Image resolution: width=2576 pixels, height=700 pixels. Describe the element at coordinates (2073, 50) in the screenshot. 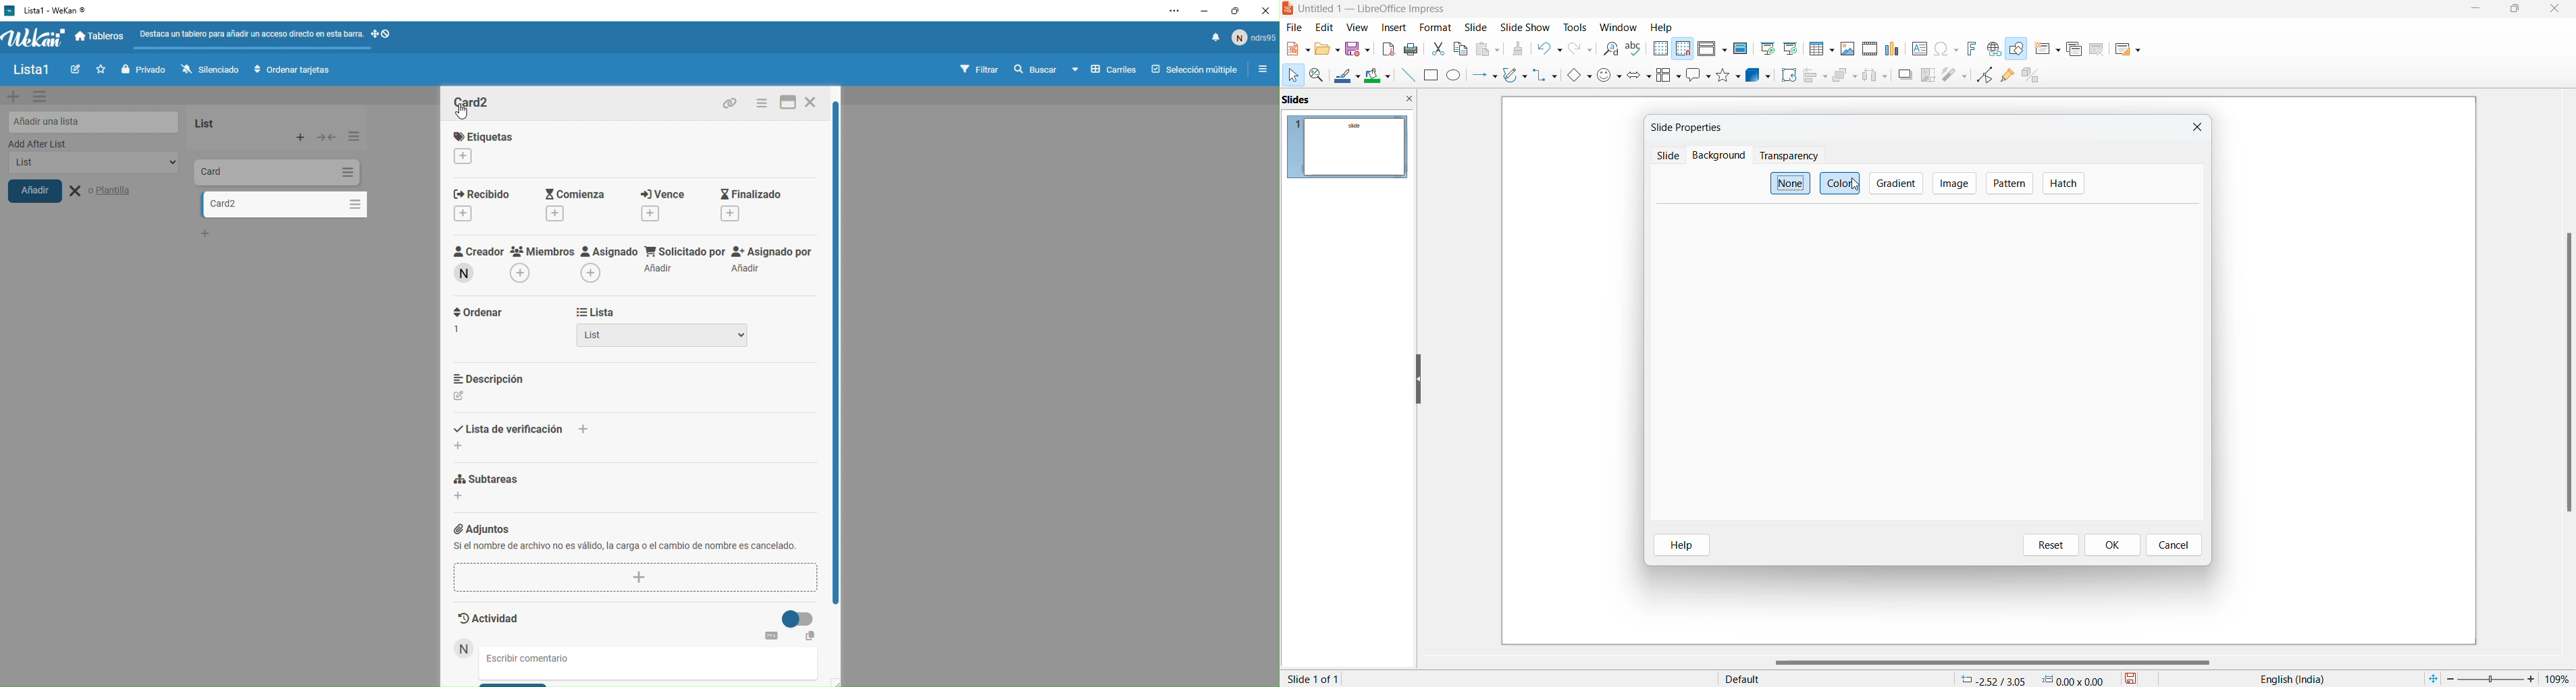

I see `duplicate slide` at that location.